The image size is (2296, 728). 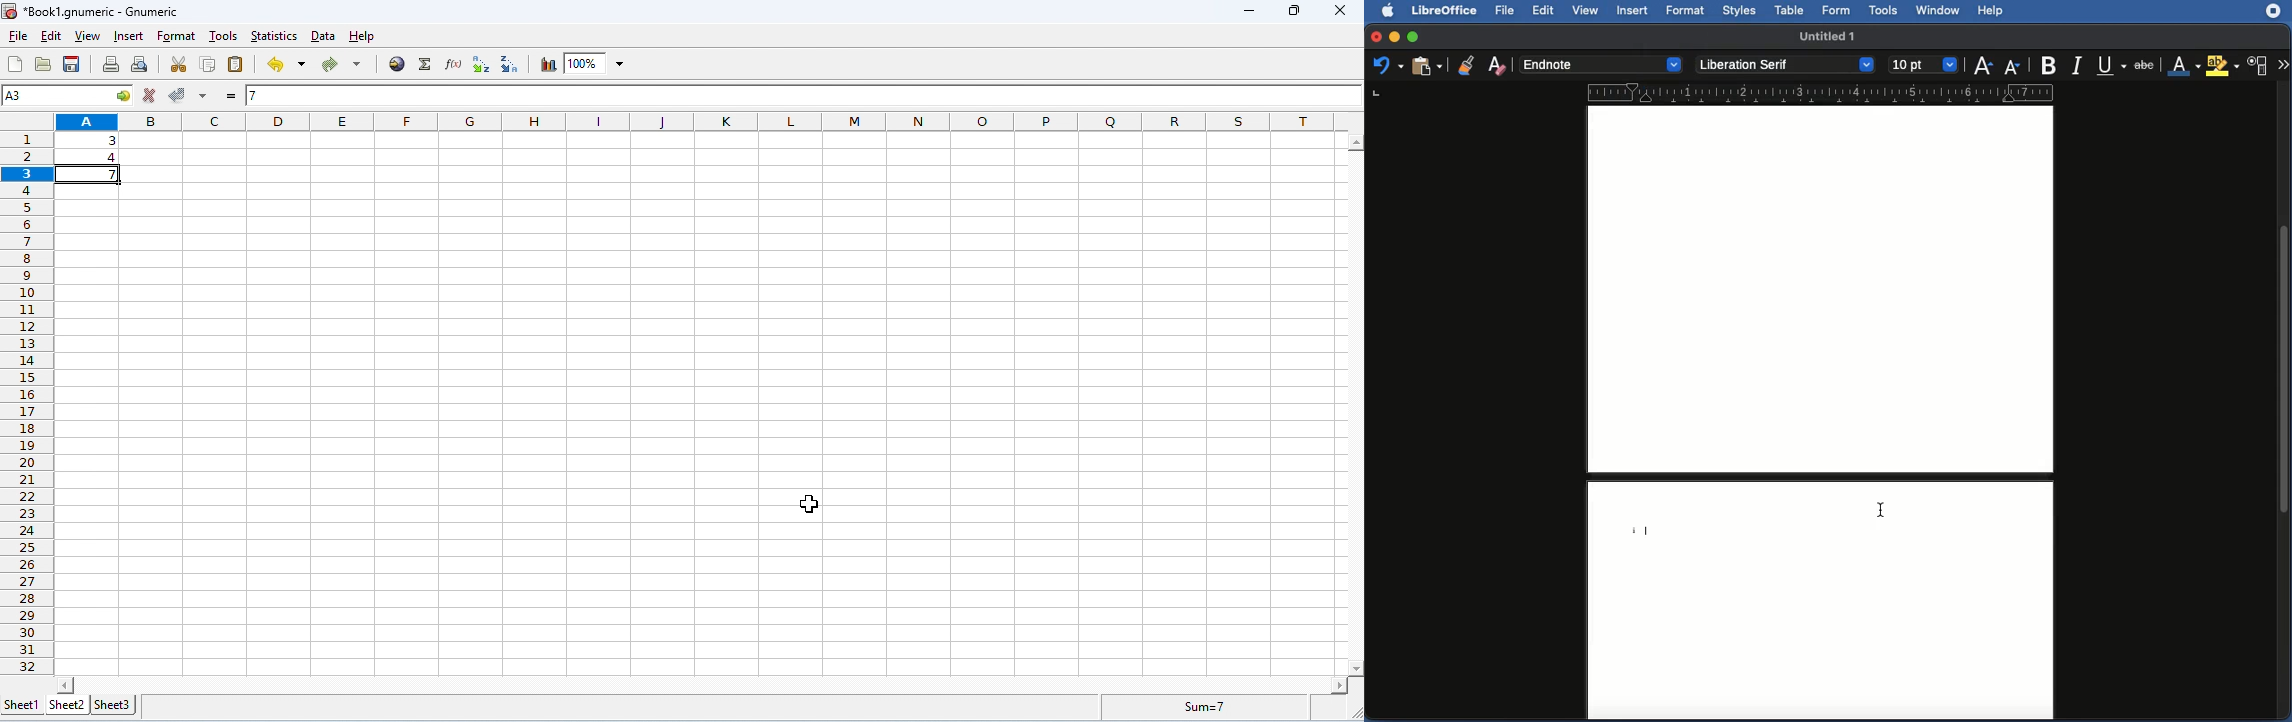 What do you see at coordinates (1786, 64) in the screenshot?
I see `Font style` at bounding box center [1786, 64].